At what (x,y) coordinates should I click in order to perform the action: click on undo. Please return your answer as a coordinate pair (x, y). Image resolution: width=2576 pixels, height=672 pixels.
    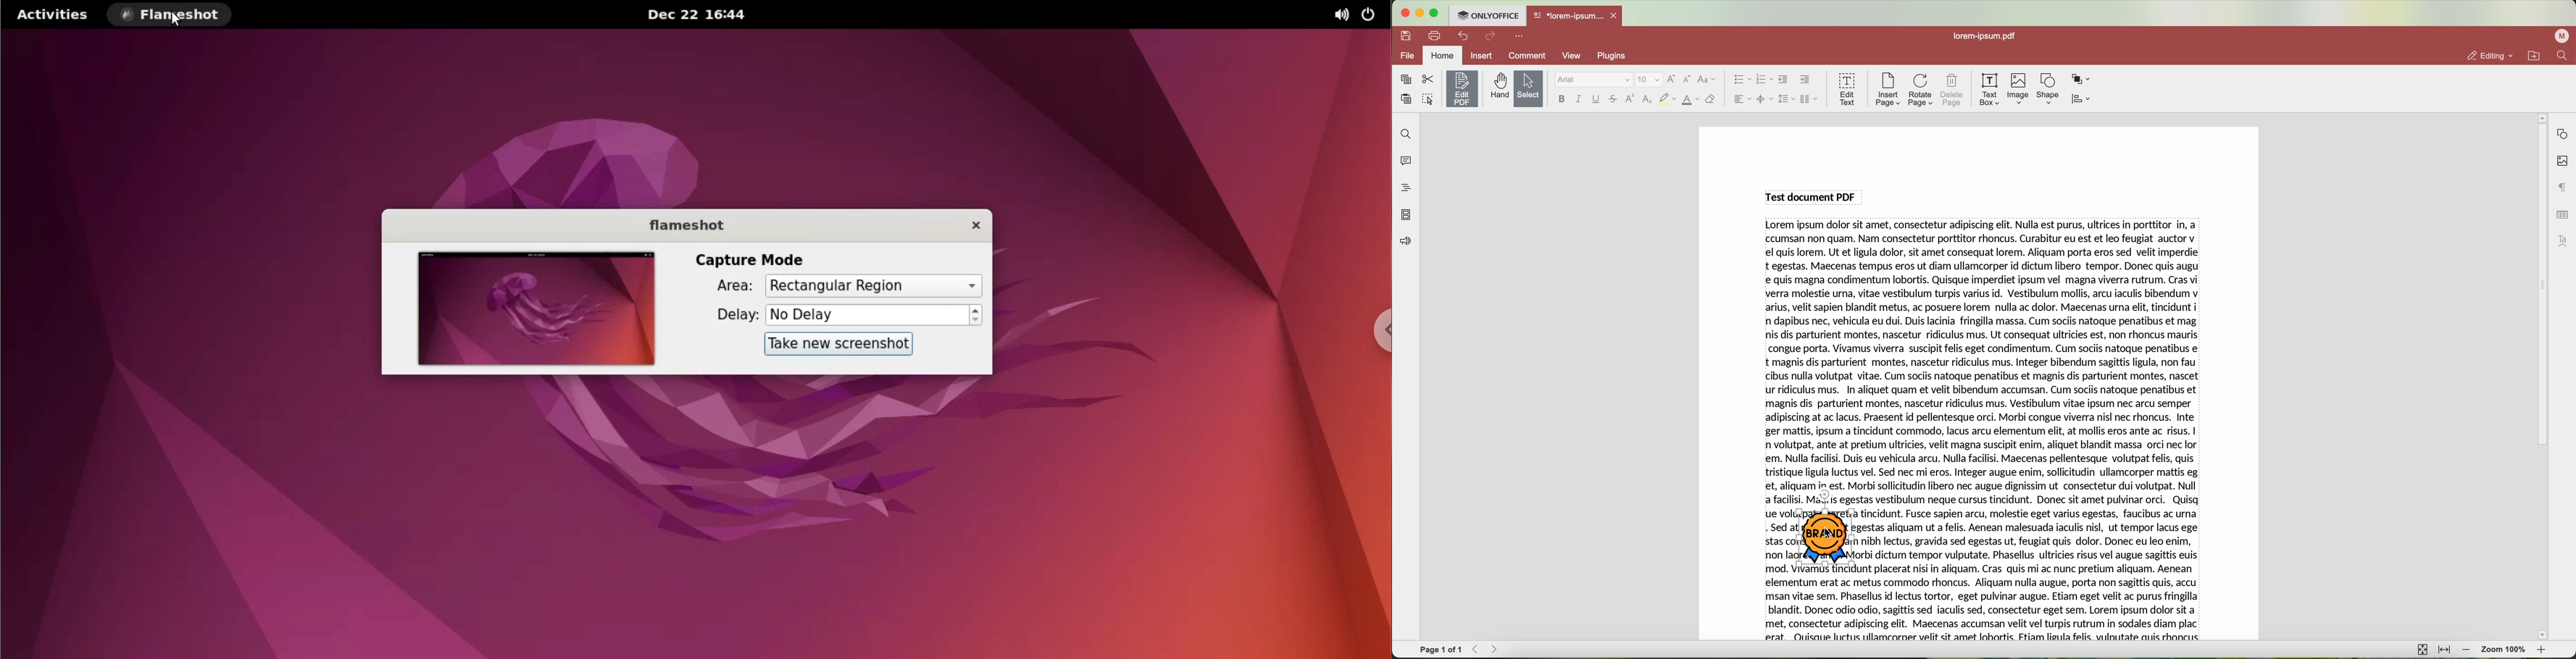
    Looking at the image, I should click on (1465, 36).